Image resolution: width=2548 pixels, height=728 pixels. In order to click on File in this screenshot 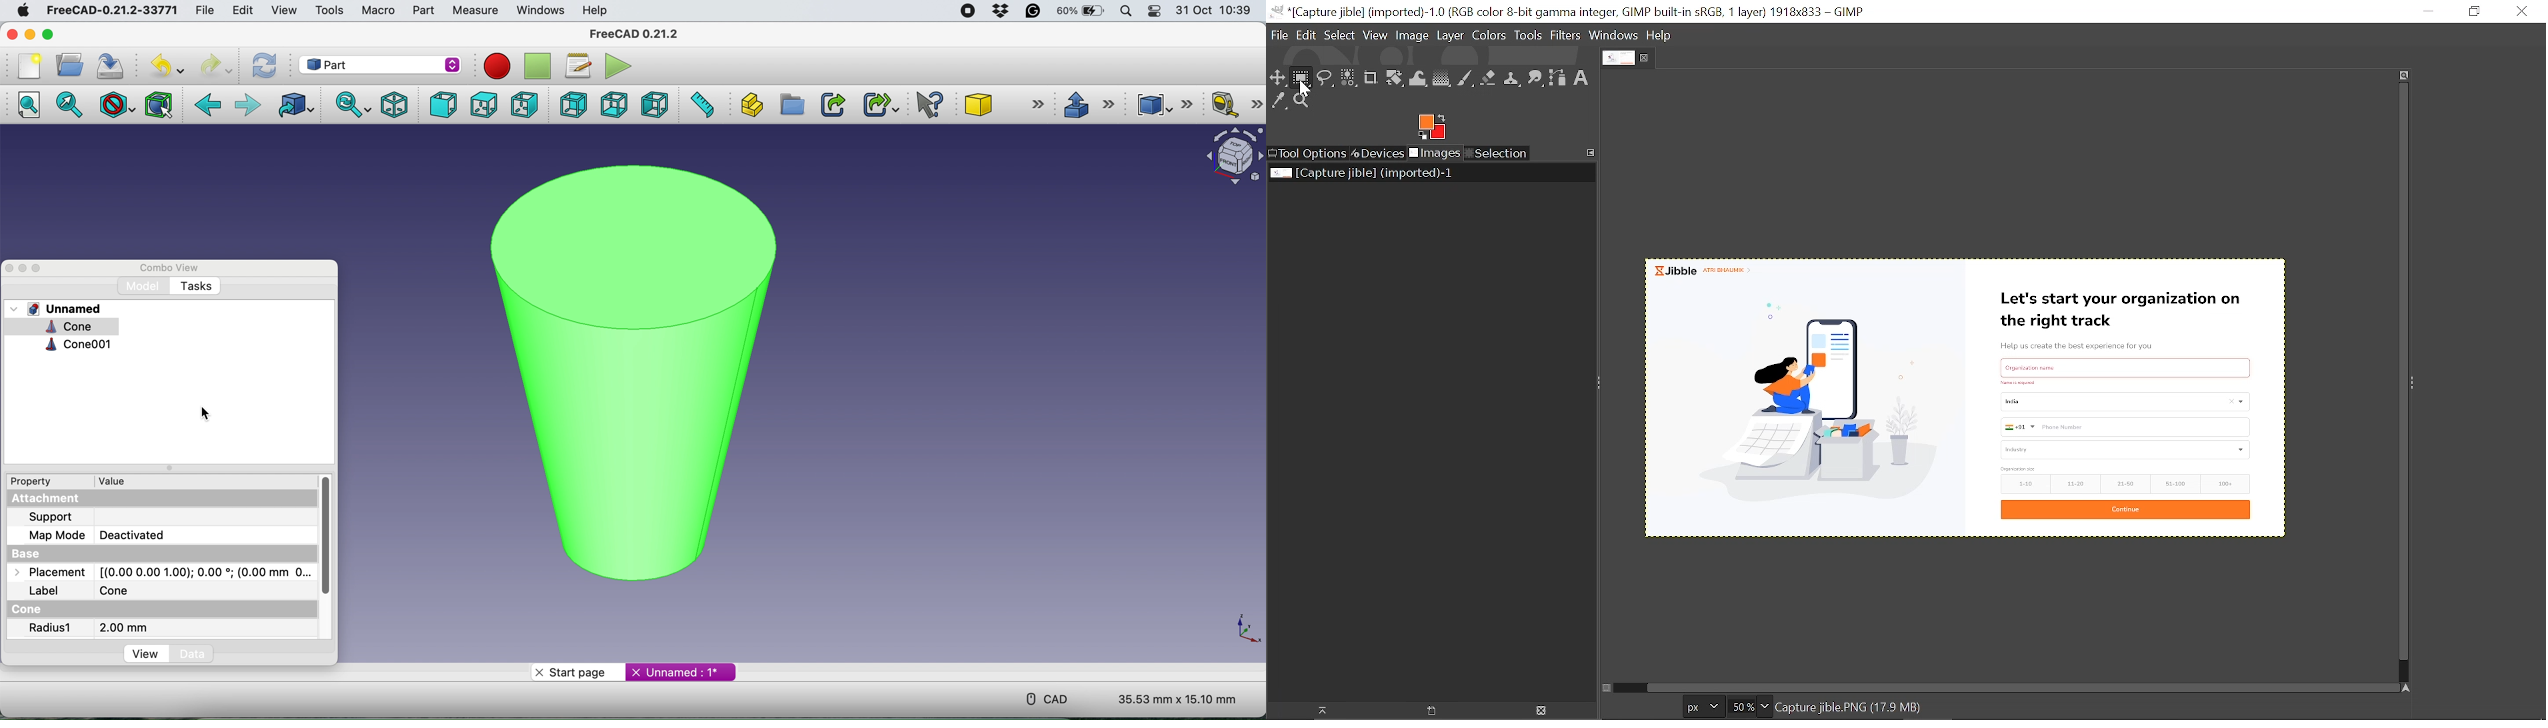, I will do `click(1278, 37)`.